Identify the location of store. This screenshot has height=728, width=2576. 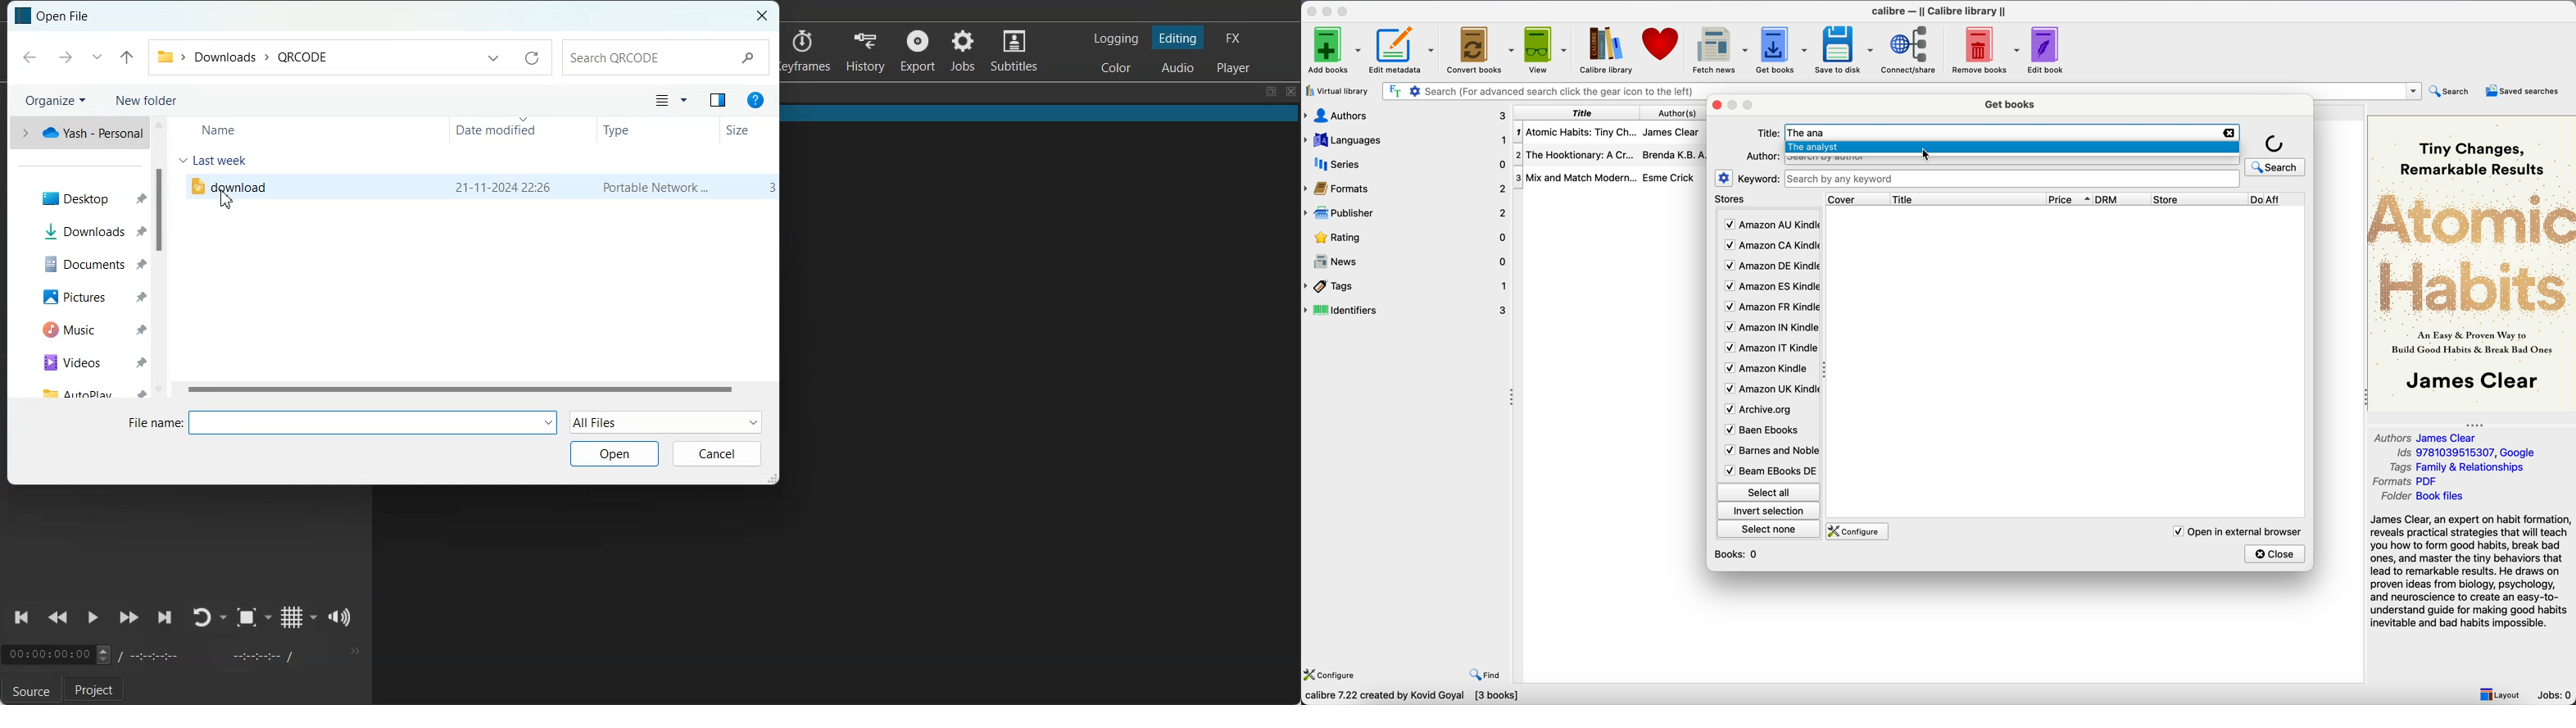
(2199, 199).